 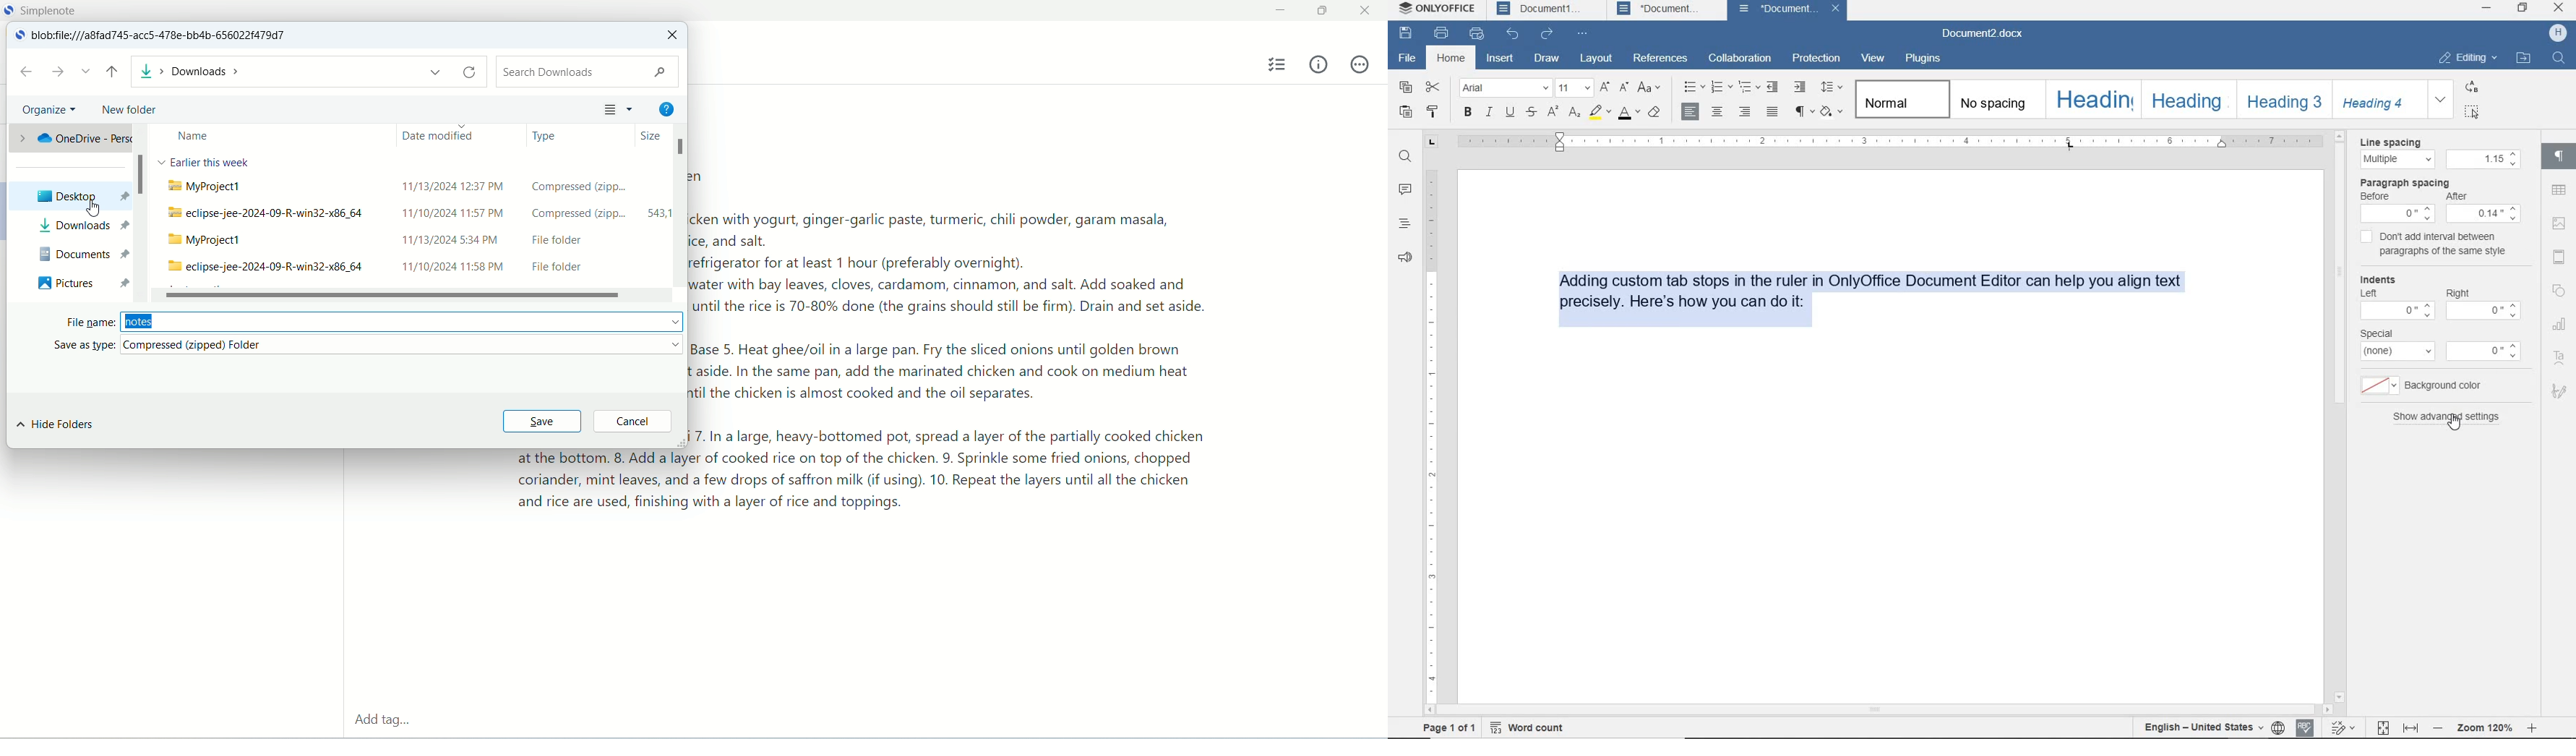 I want to click on home, so click(x=1451, y=59).